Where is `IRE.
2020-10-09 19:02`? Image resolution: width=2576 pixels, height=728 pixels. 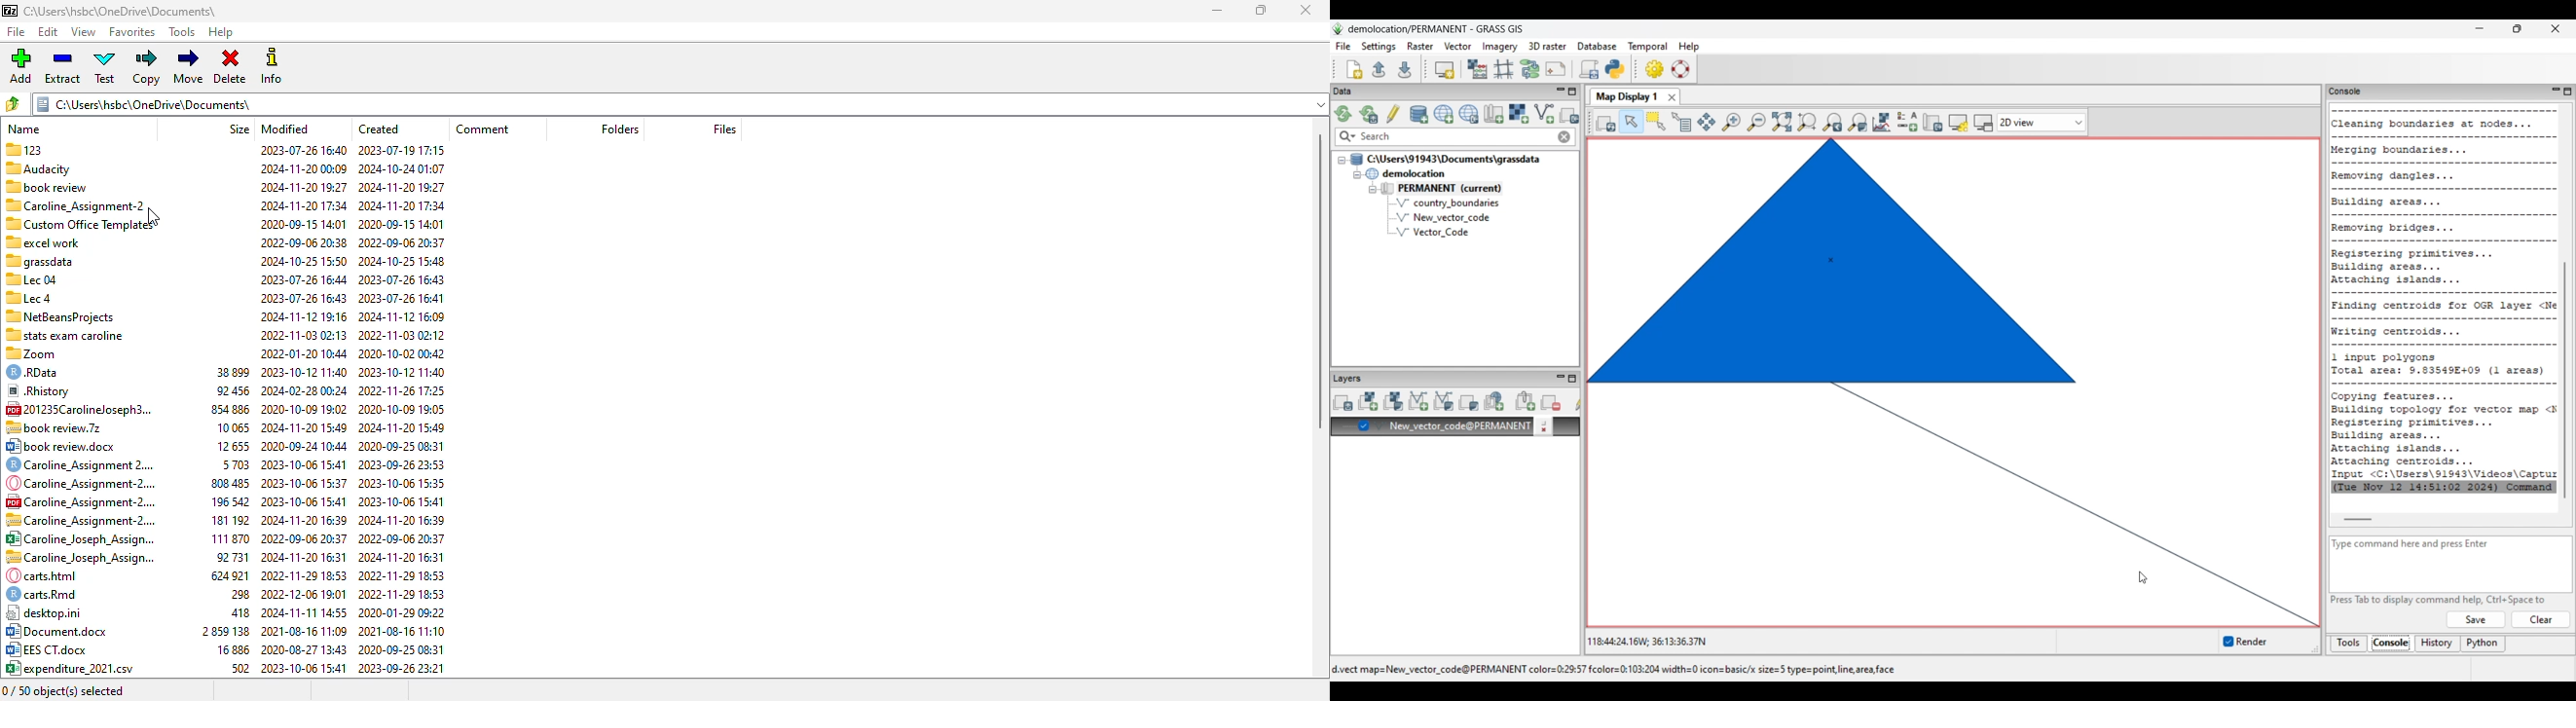 IRE.
2020-10-09 19:02 is located at coordinates (305, 408).